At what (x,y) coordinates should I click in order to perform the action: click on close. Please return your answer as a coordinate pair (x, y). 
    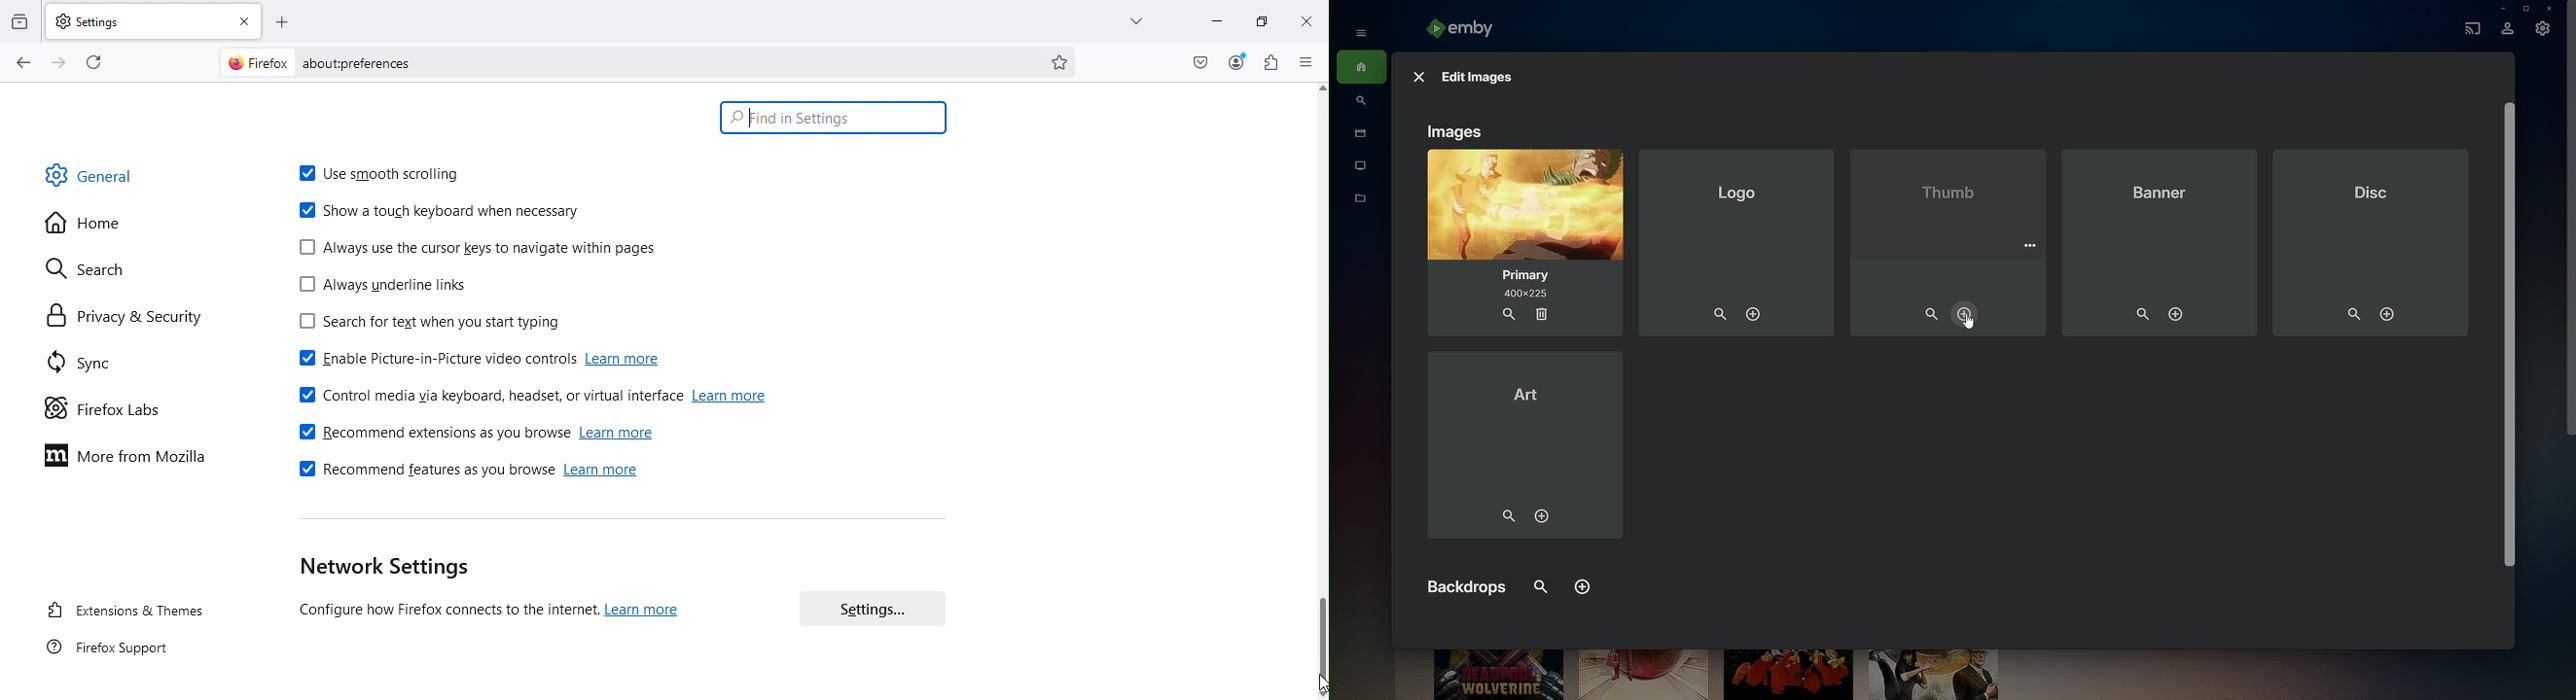
    Looking at the image, I should click on (245, 18).